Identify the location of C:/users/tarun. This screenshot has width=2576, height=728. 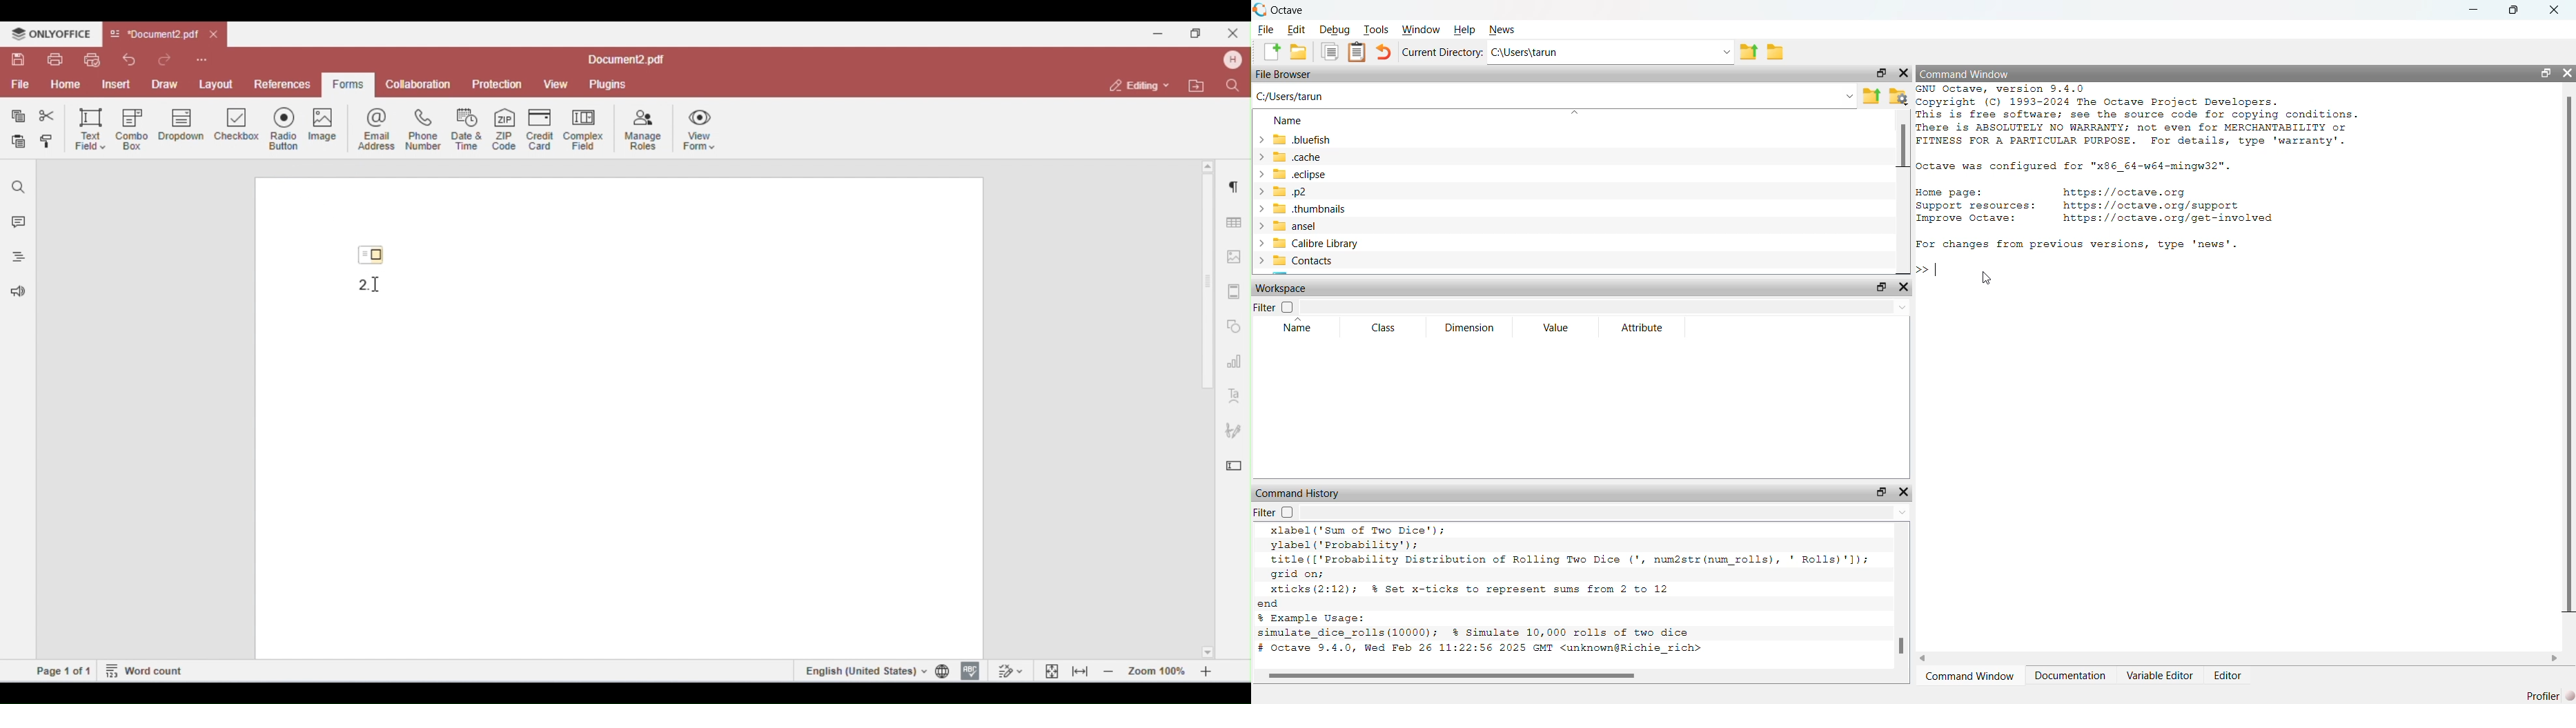
(1553, 101).